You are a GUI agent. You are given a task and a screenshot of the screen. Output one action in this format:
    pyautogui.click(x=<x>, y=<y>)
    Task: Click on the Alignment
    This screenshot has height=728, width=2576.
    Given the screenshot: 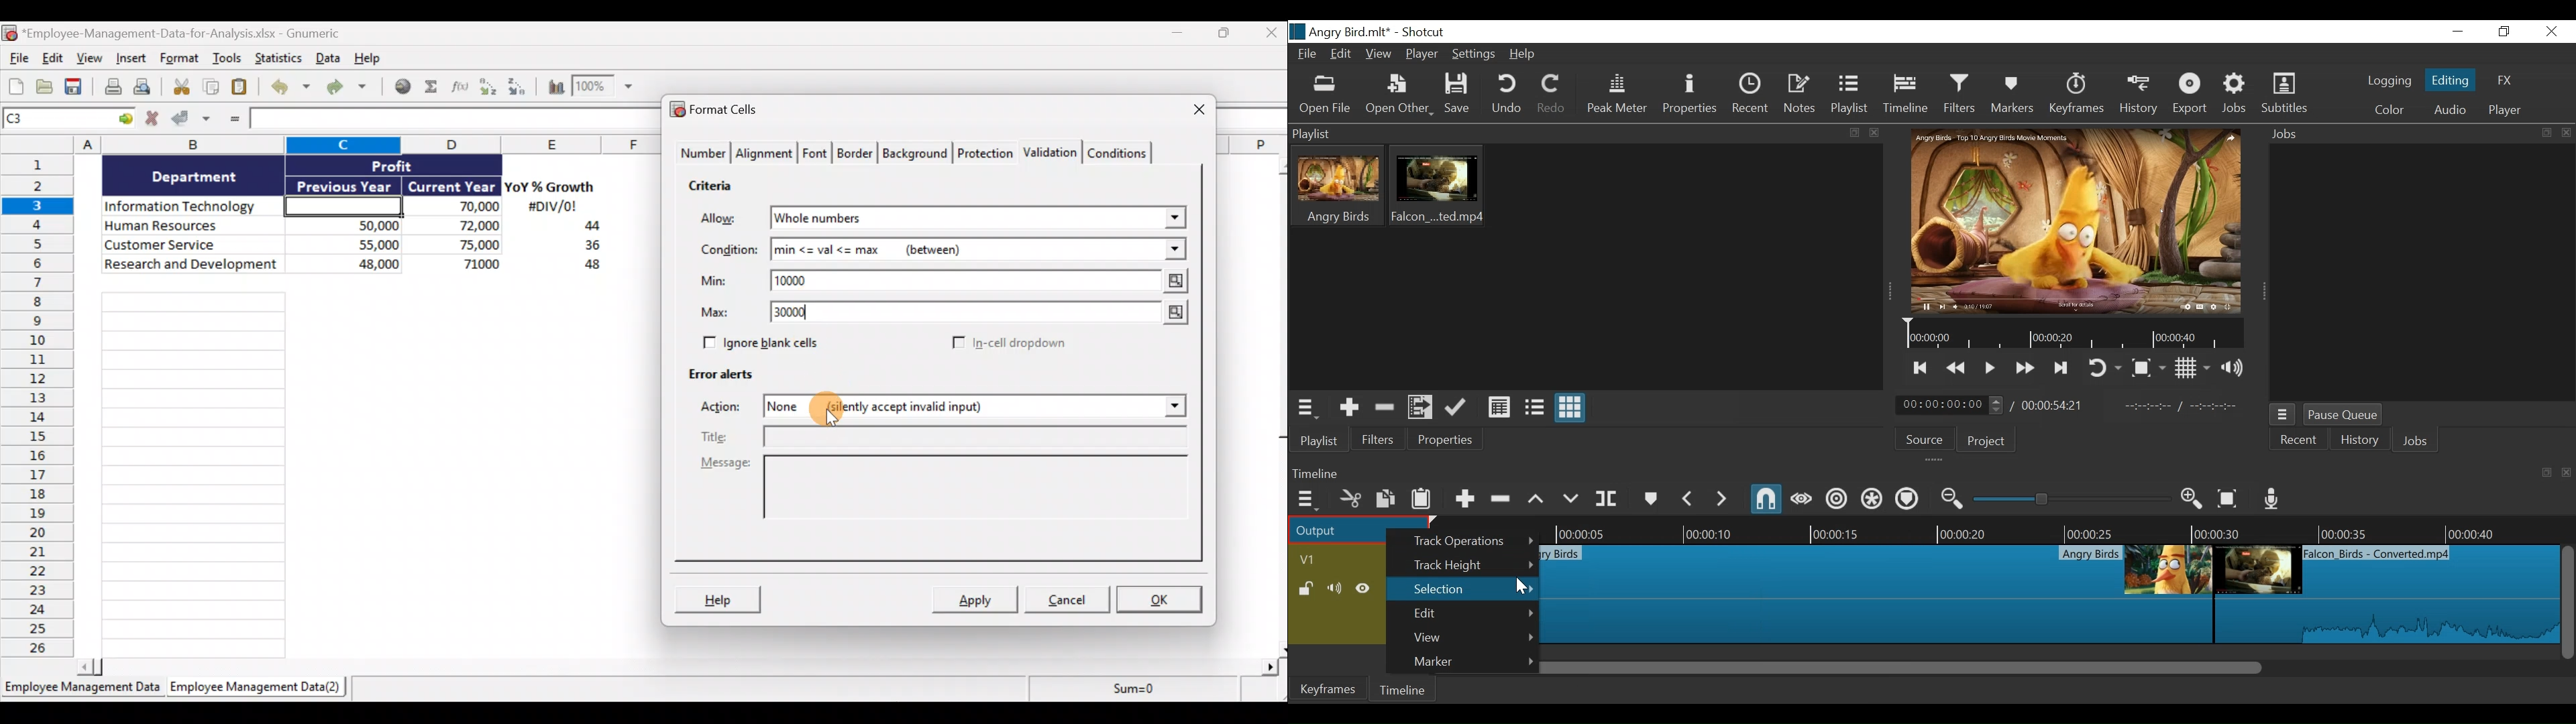 What is the action you would take?
    pyautogui.click(x=765, y=154)
    